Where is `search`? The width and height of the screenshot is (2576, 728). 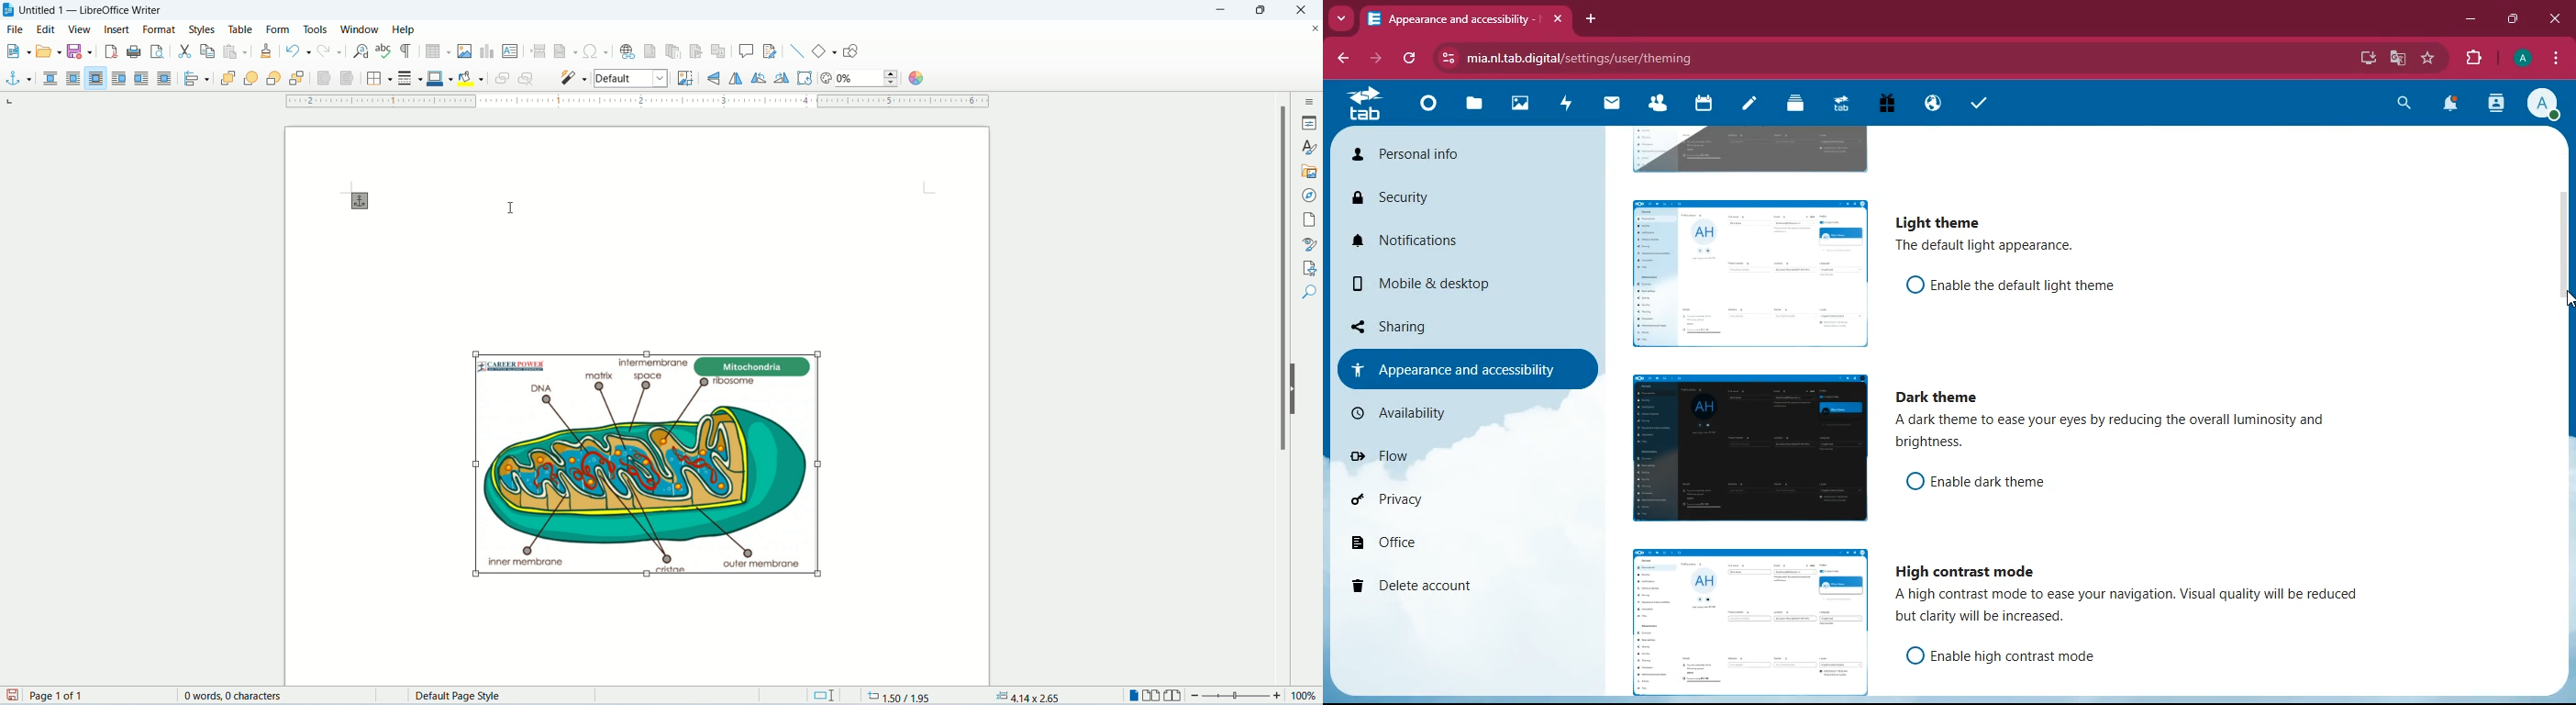
search is located at coordinates (2405, 105).